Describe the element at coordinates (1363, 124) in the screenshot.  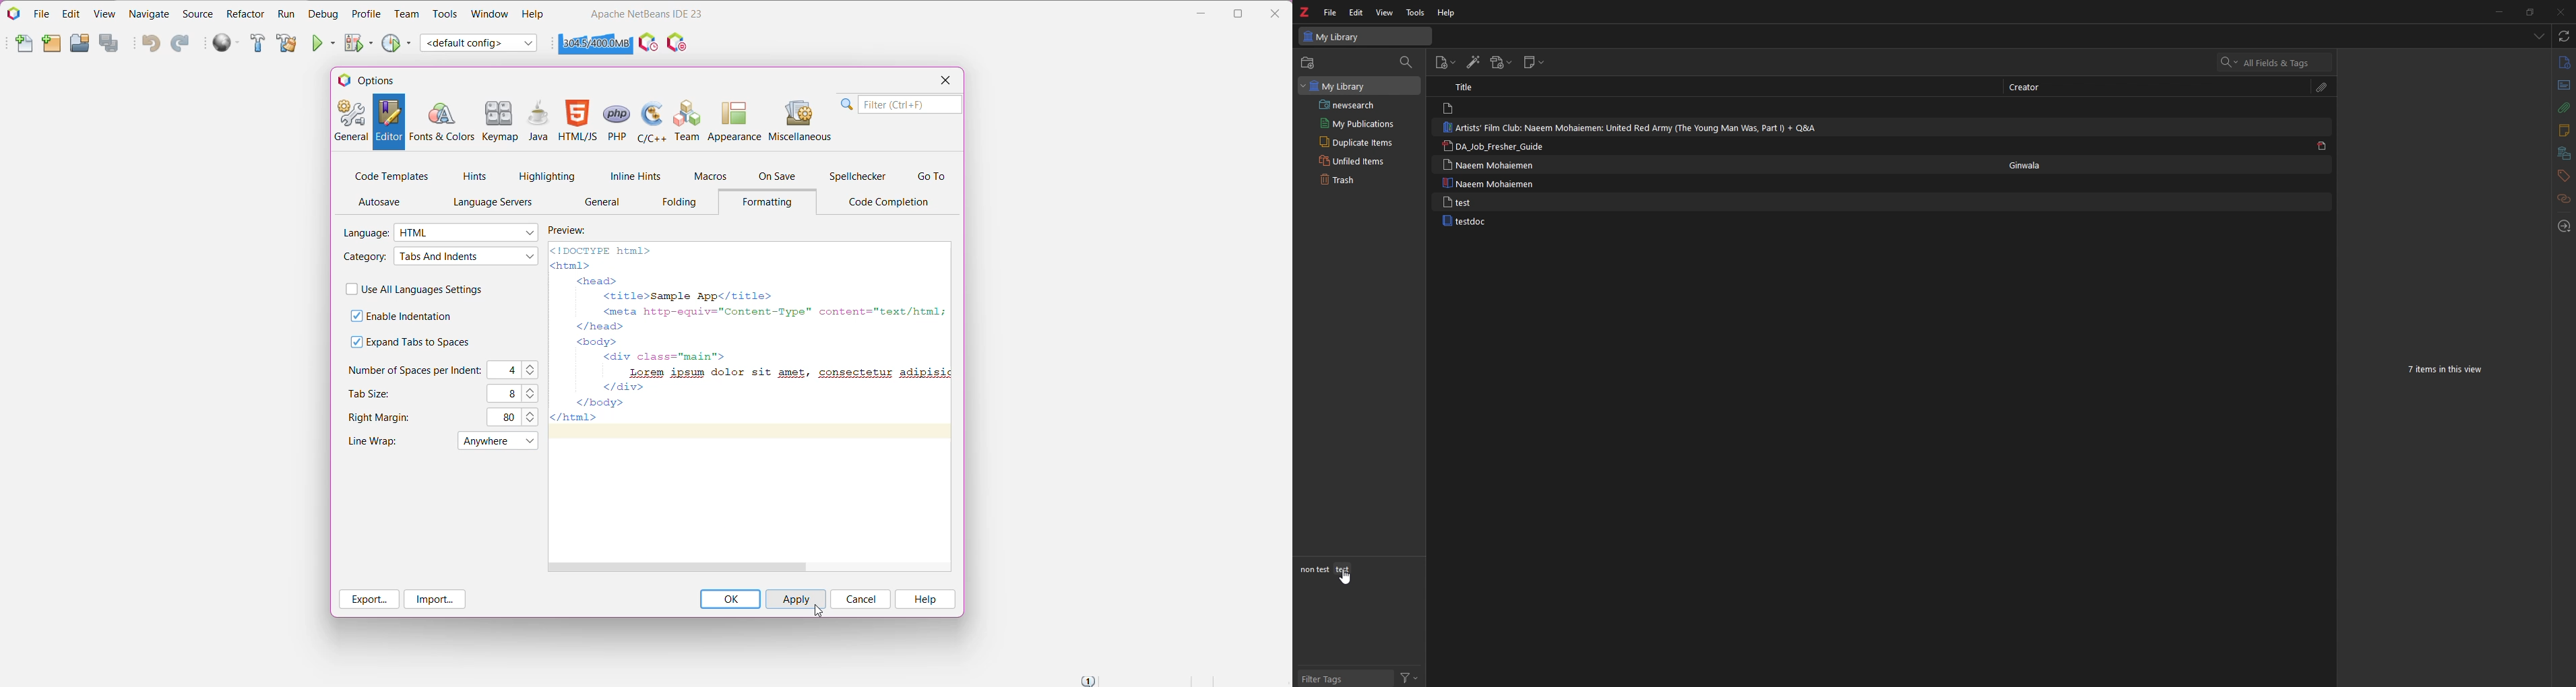
I see `my publications` at that location.